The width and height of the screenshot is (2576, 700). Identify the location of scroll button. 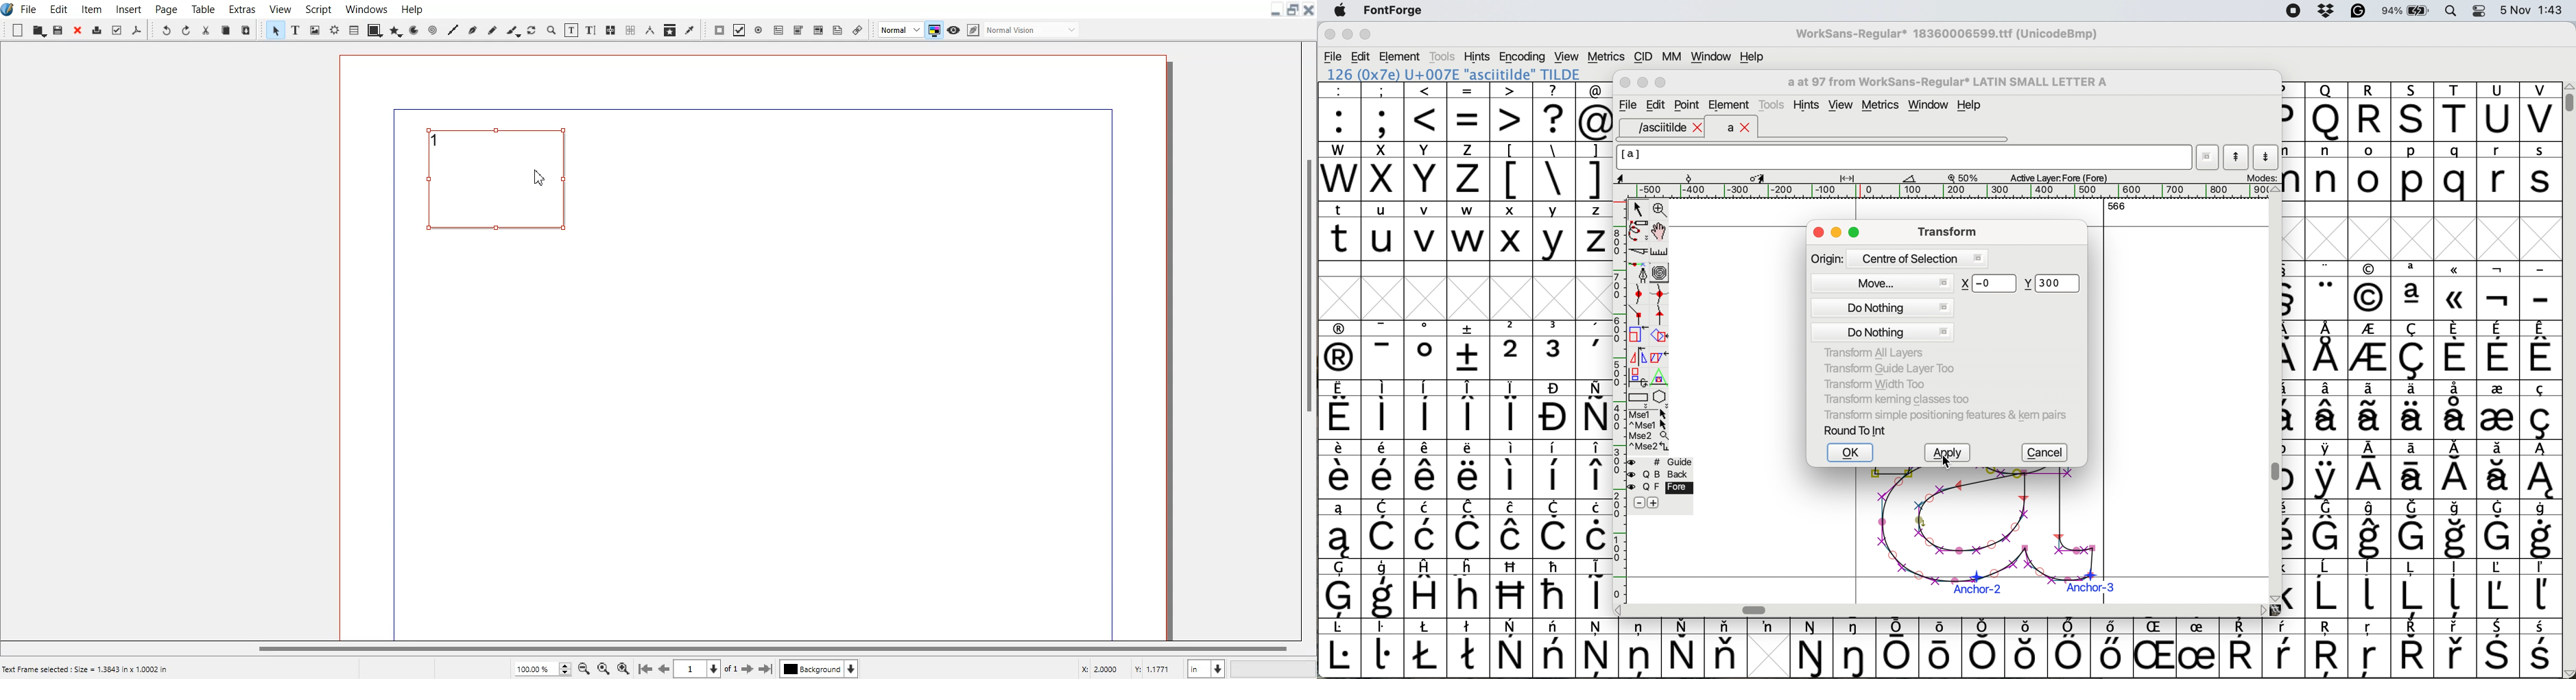
(2276, 190).